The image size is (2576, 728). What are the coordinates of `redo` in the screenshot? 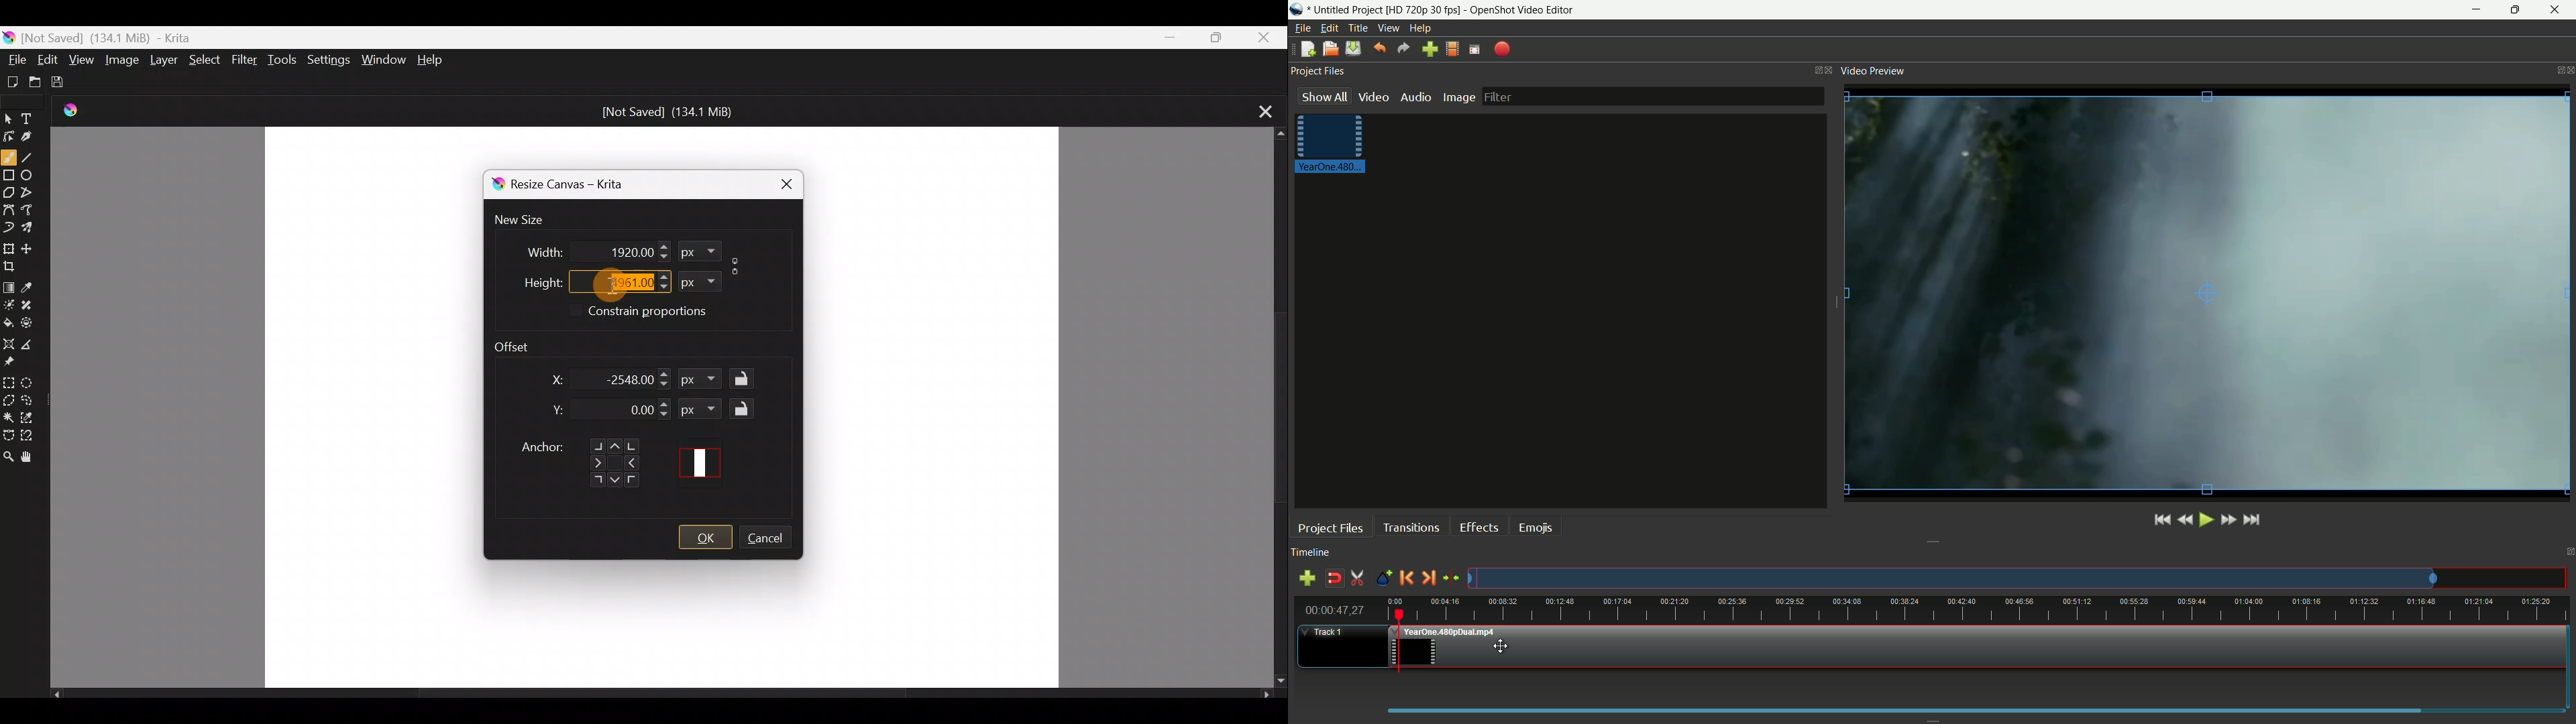 It's located at (1403, 49).